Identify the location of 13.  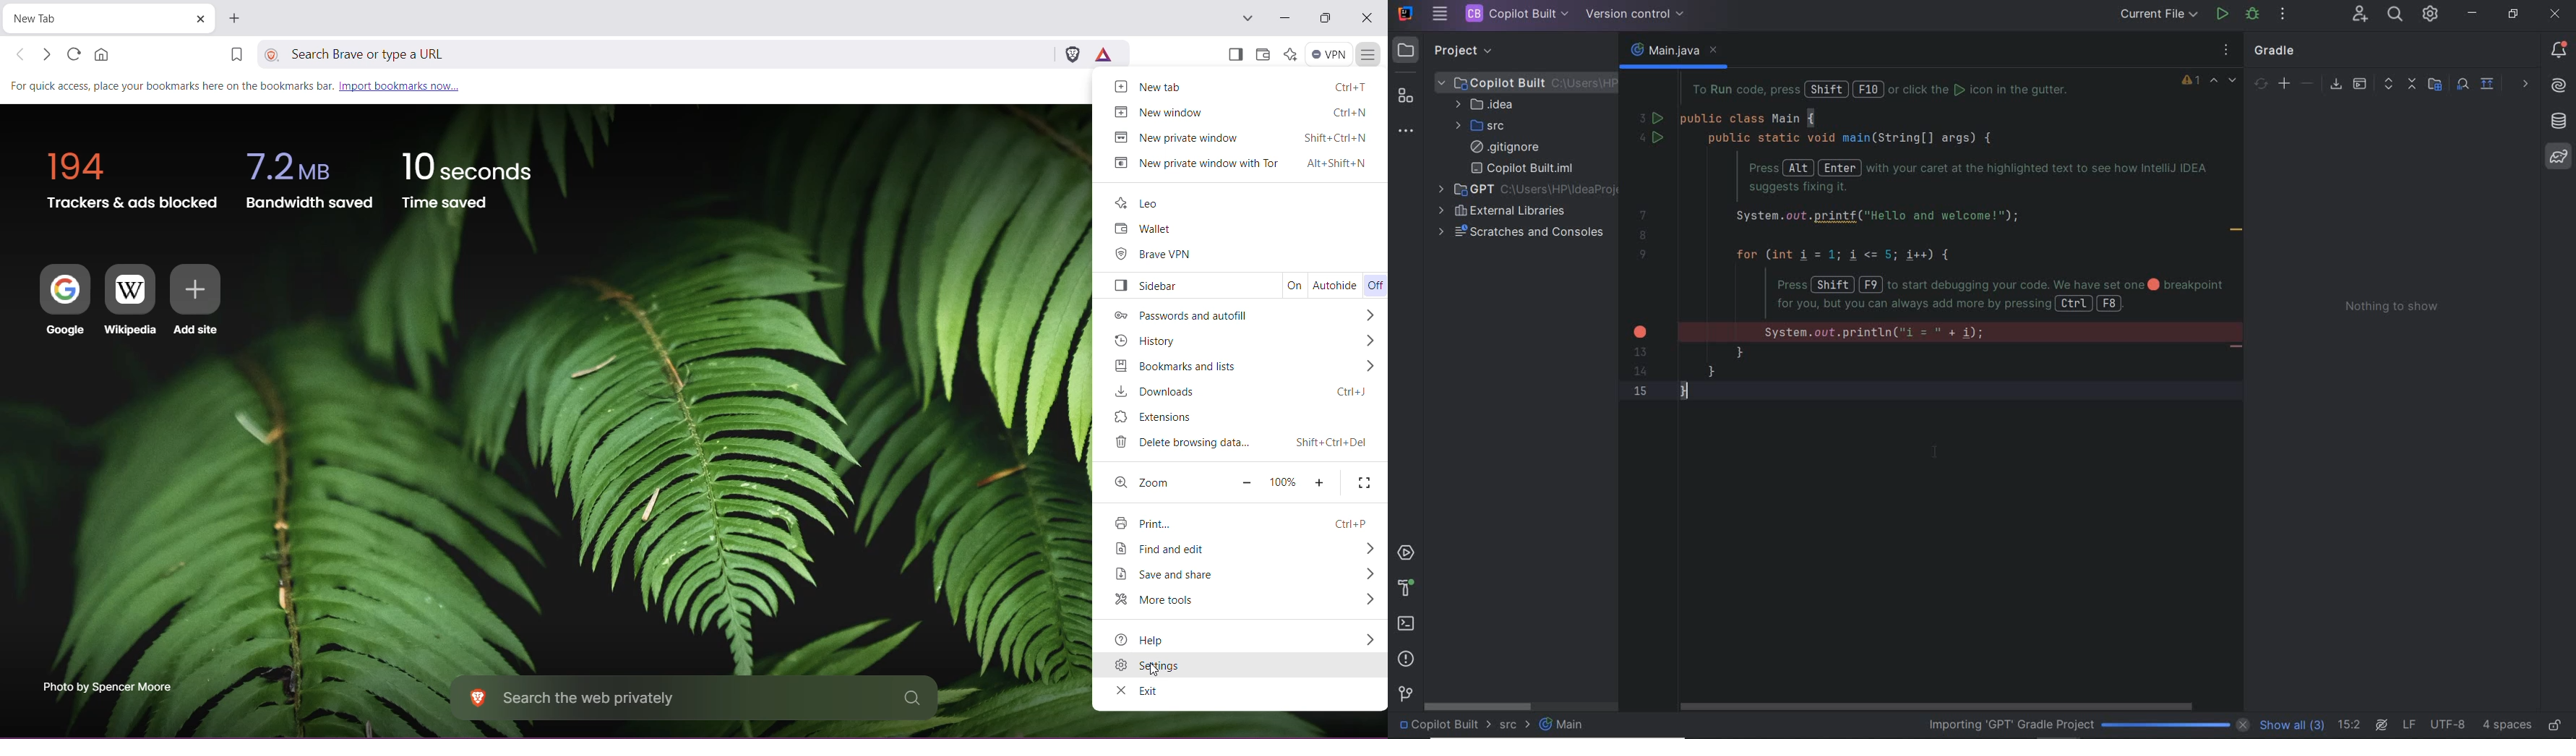
(1640, 352).